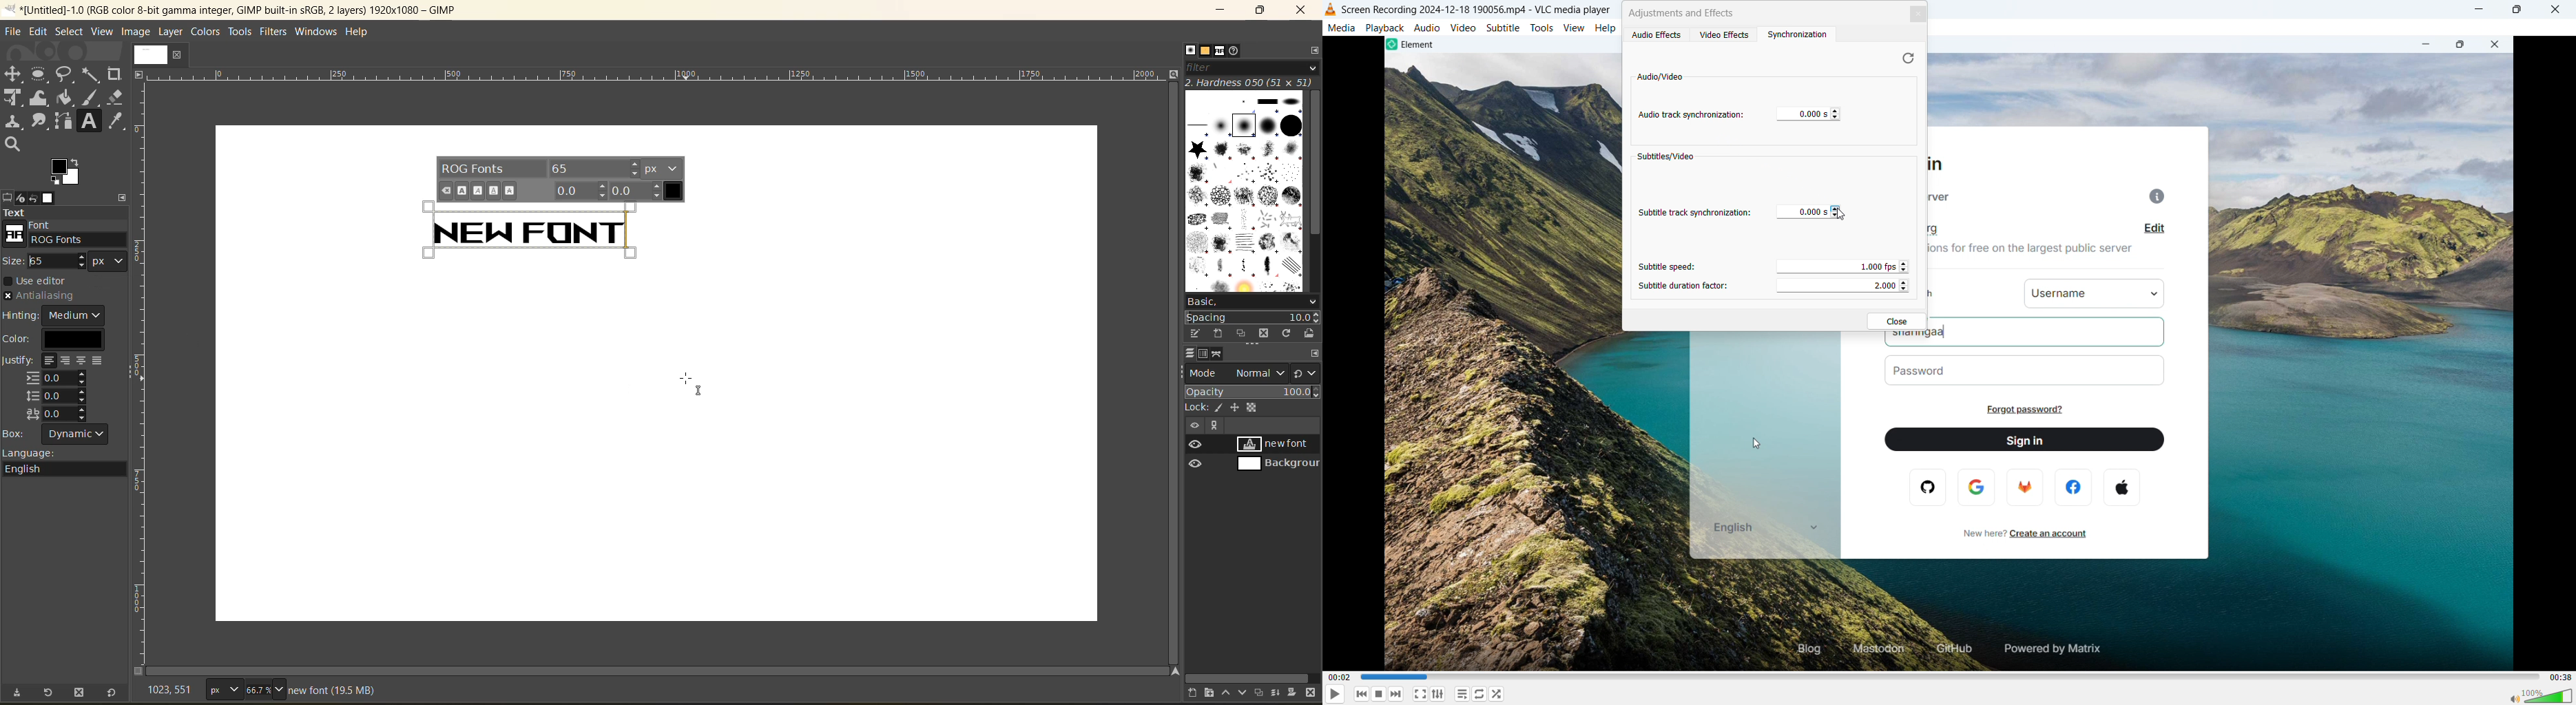 The height and width of the screenshot is (728, 2576). What do you see at coordinates (1305, 10) in the screenshot?
I see `close` at bounding box center [1305, 10].